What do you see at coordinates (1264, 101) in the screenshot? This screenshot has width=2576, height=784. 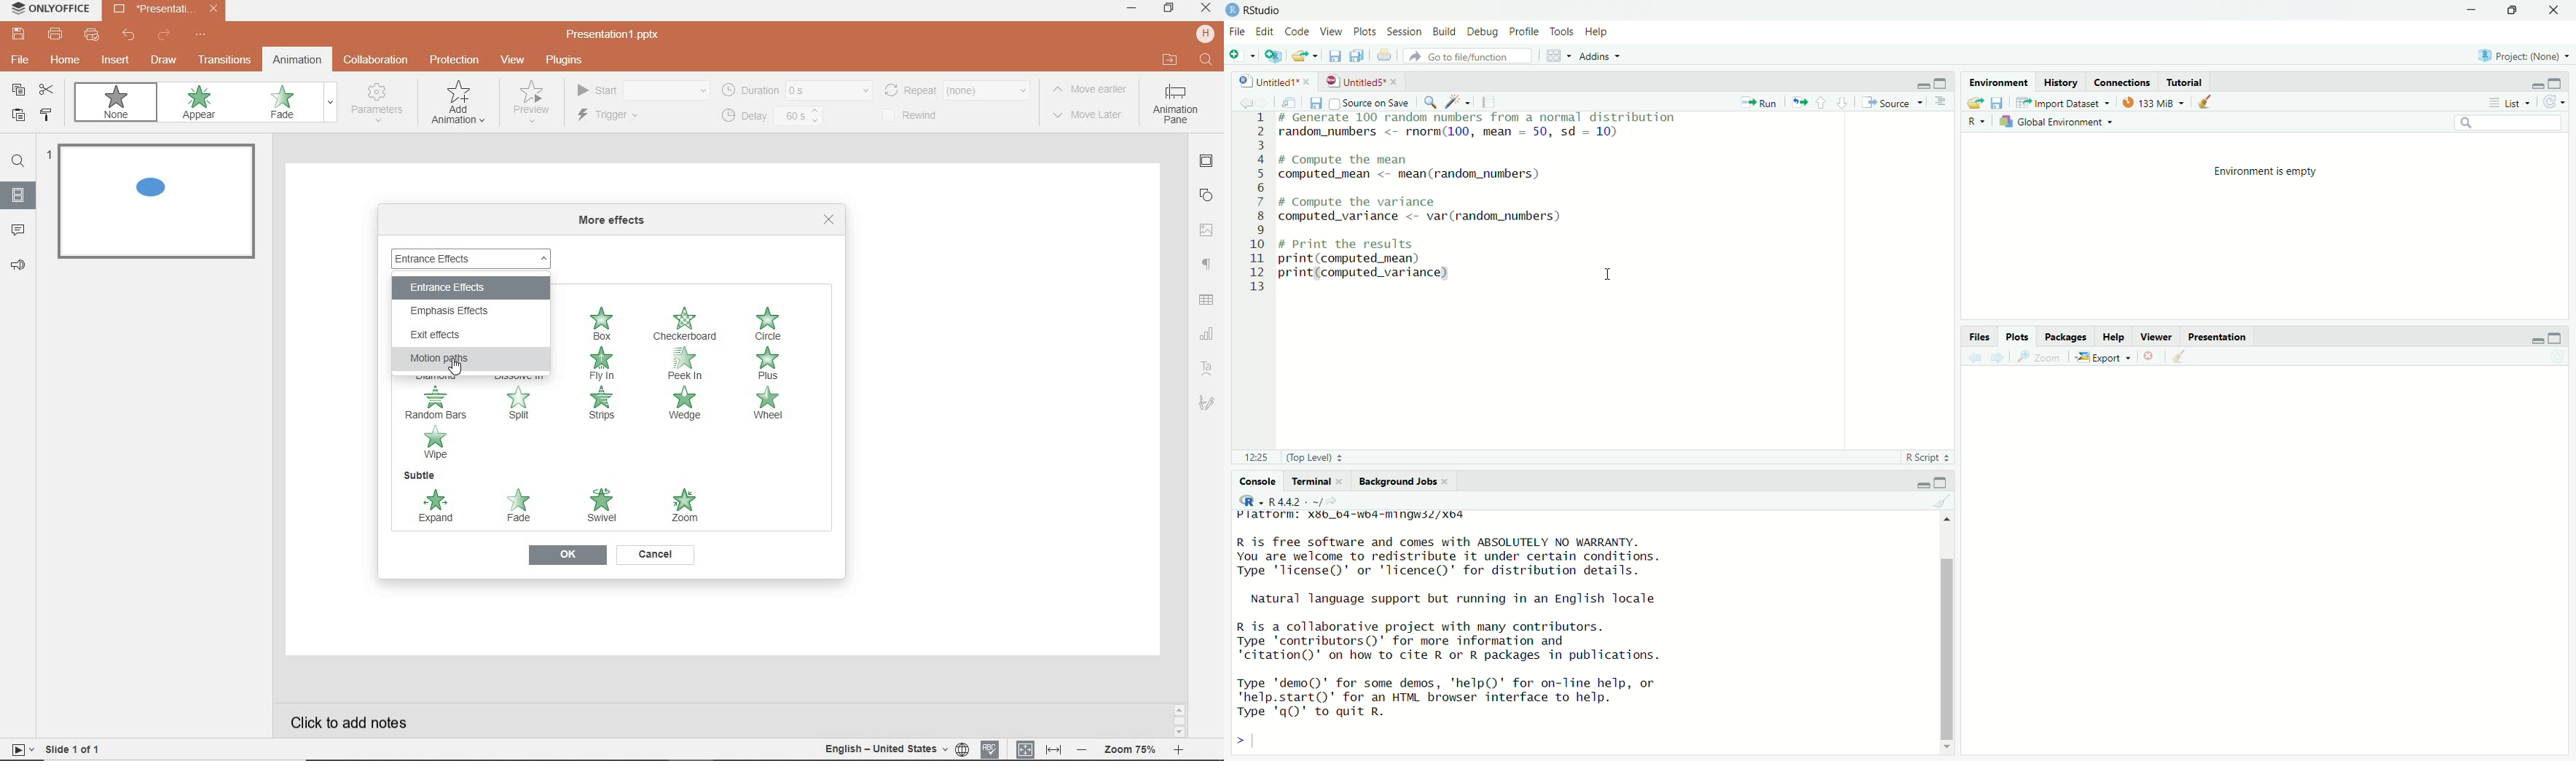 I see `go forward to the next source location` at bounding box center [1264, 101].